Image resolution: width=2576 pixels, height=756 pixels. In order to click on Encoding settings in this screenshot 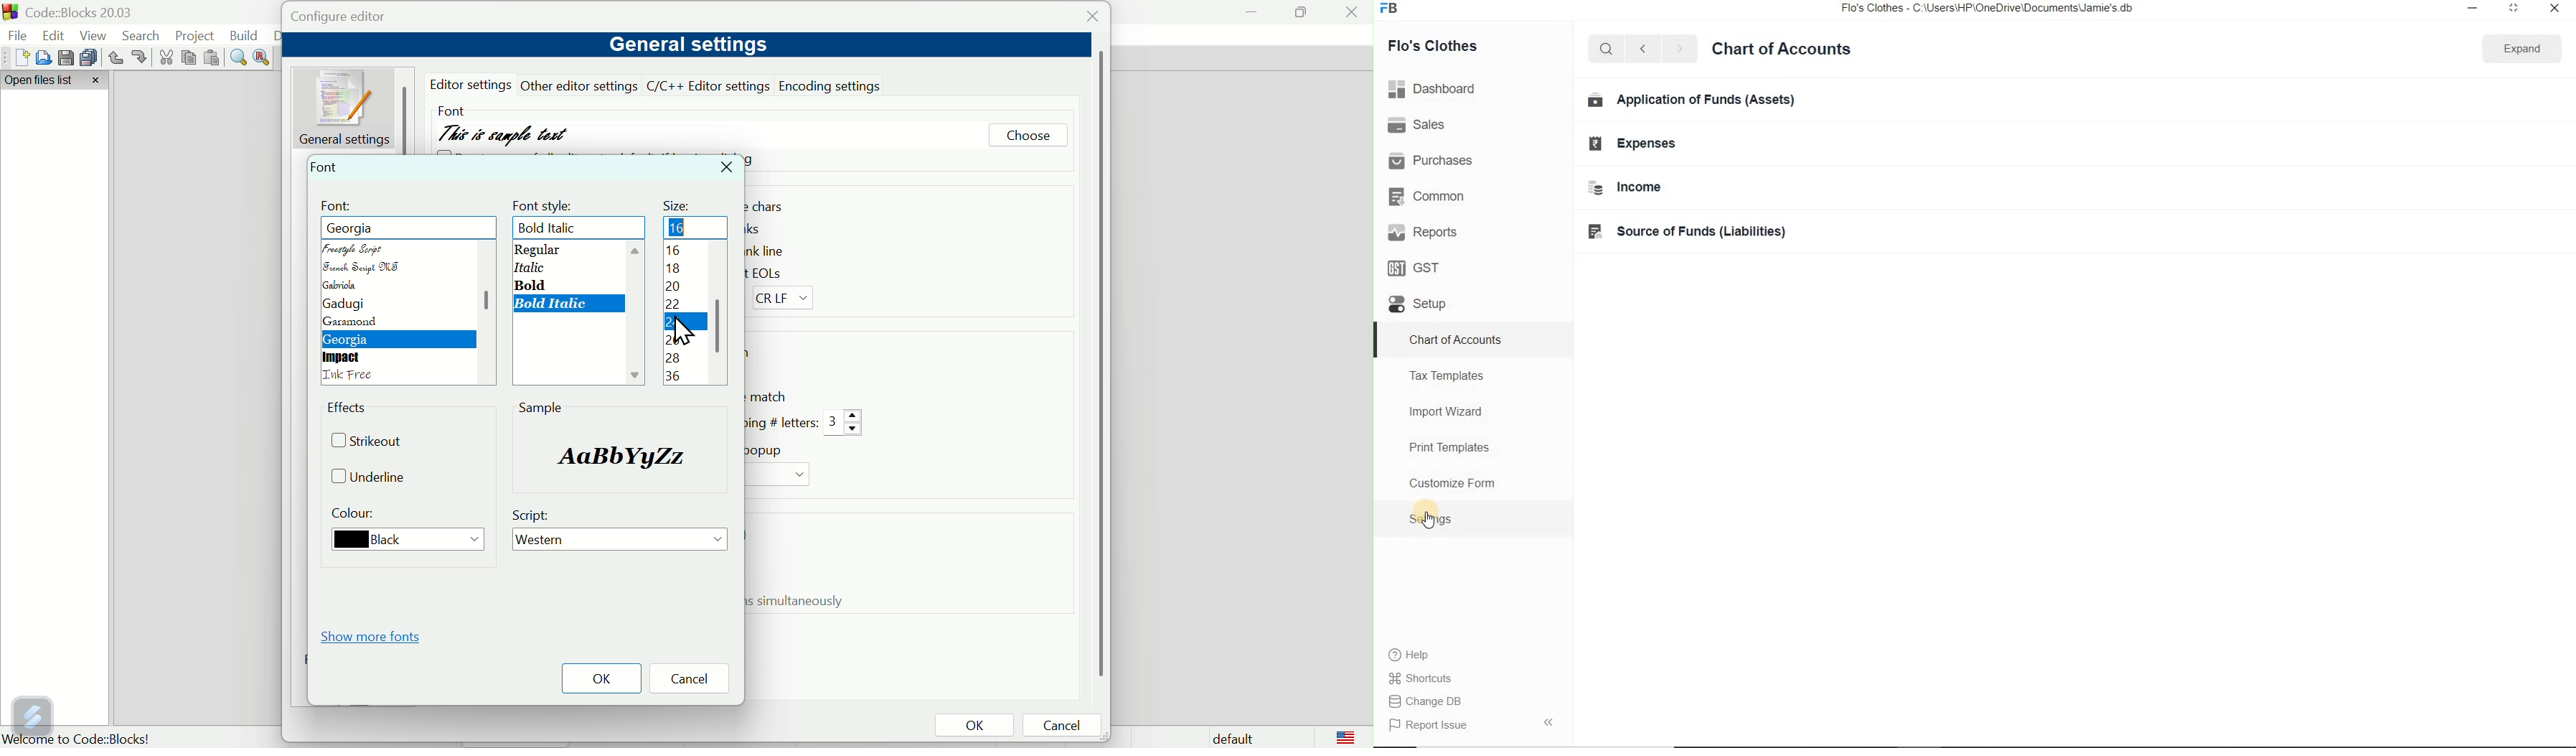, I will do `click(833, 85)`.